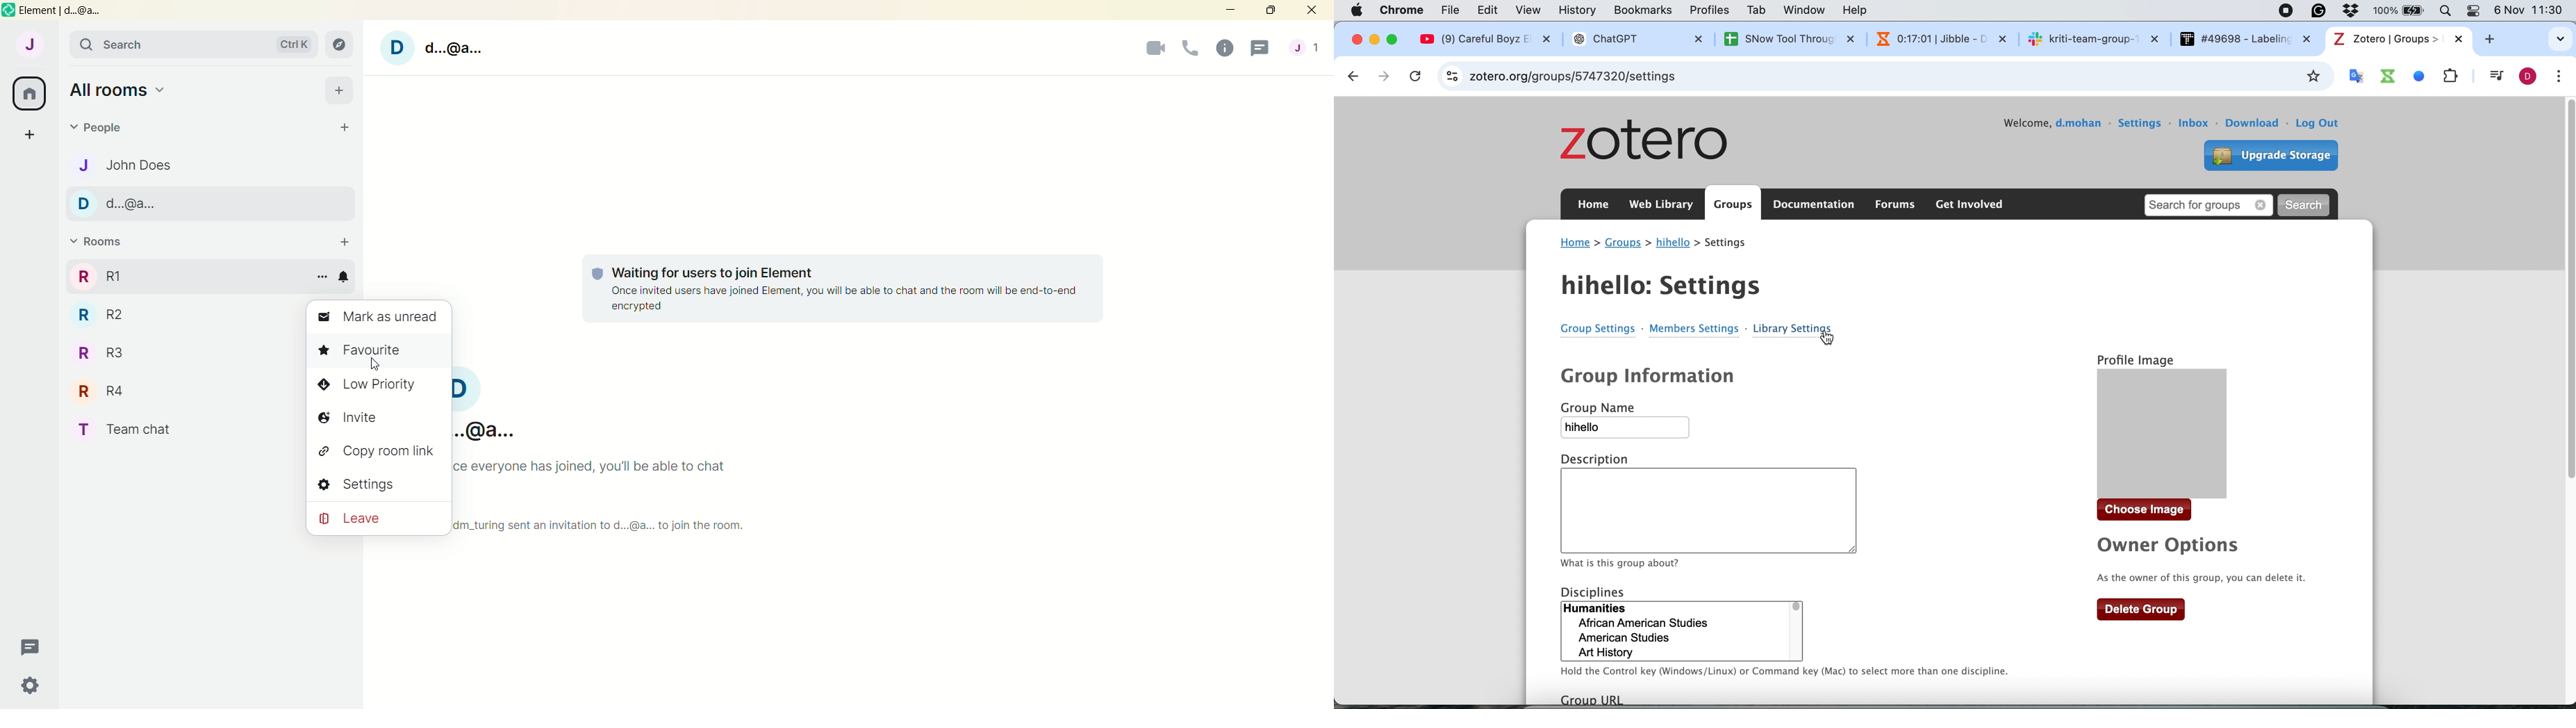 Image resolution: width=2576 pixels, height=728 pixels. Describe the element at coordinates (1357, 10) in the screenshot. I see `Apple logo` at that location.